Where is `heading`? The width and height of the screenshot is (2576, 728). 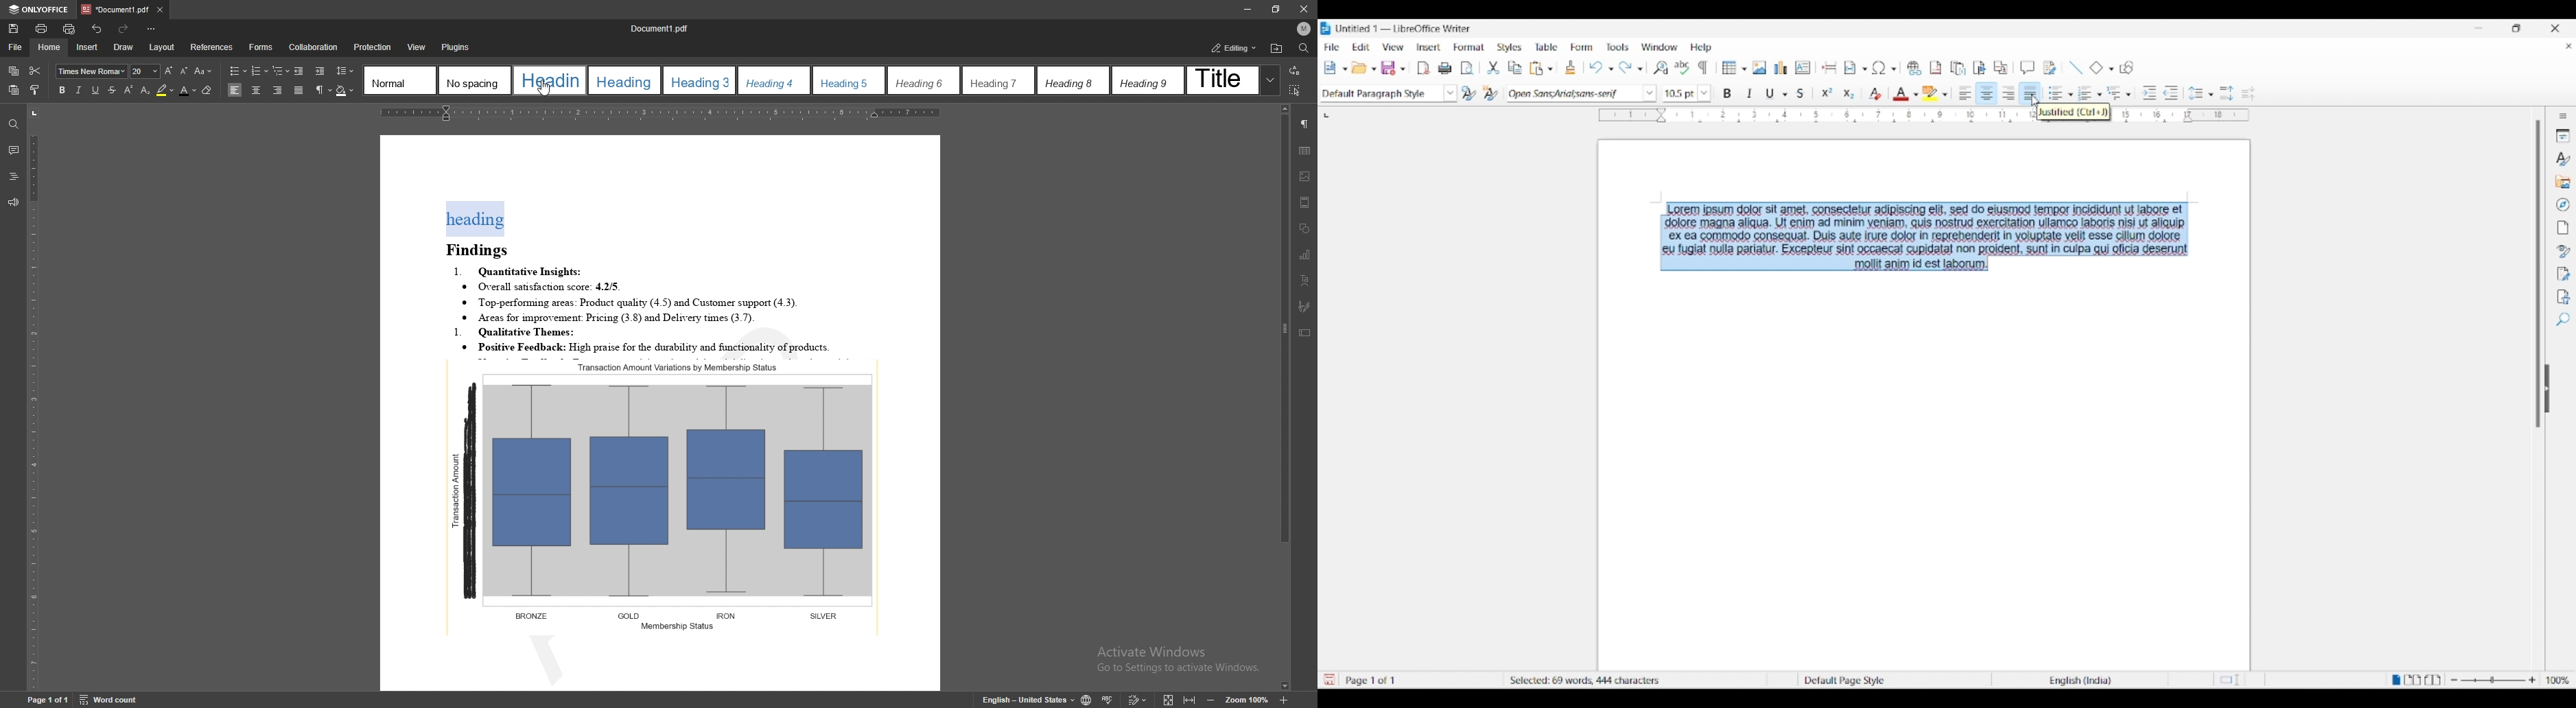 heading is located at coordinates (14, 177).